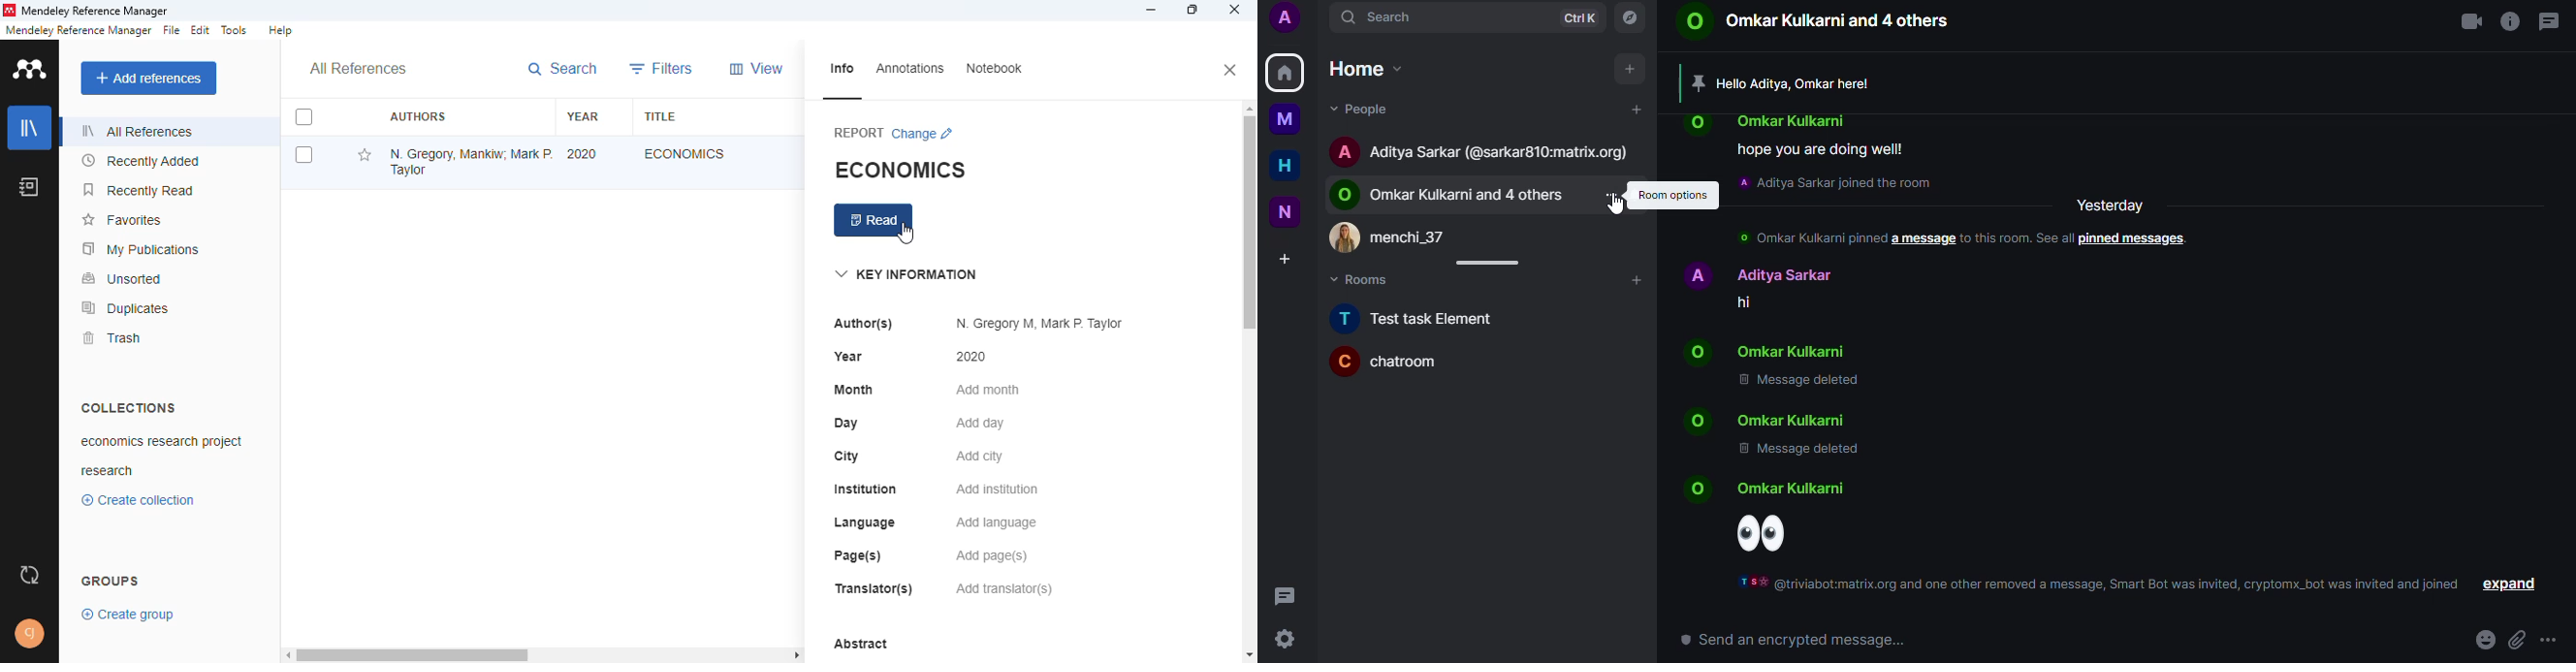 This screenshot has height=672, width=2576. What do you see at coordinates (981, 423) in the screenshot?
I see `add day` at bounding box center [981, 423].